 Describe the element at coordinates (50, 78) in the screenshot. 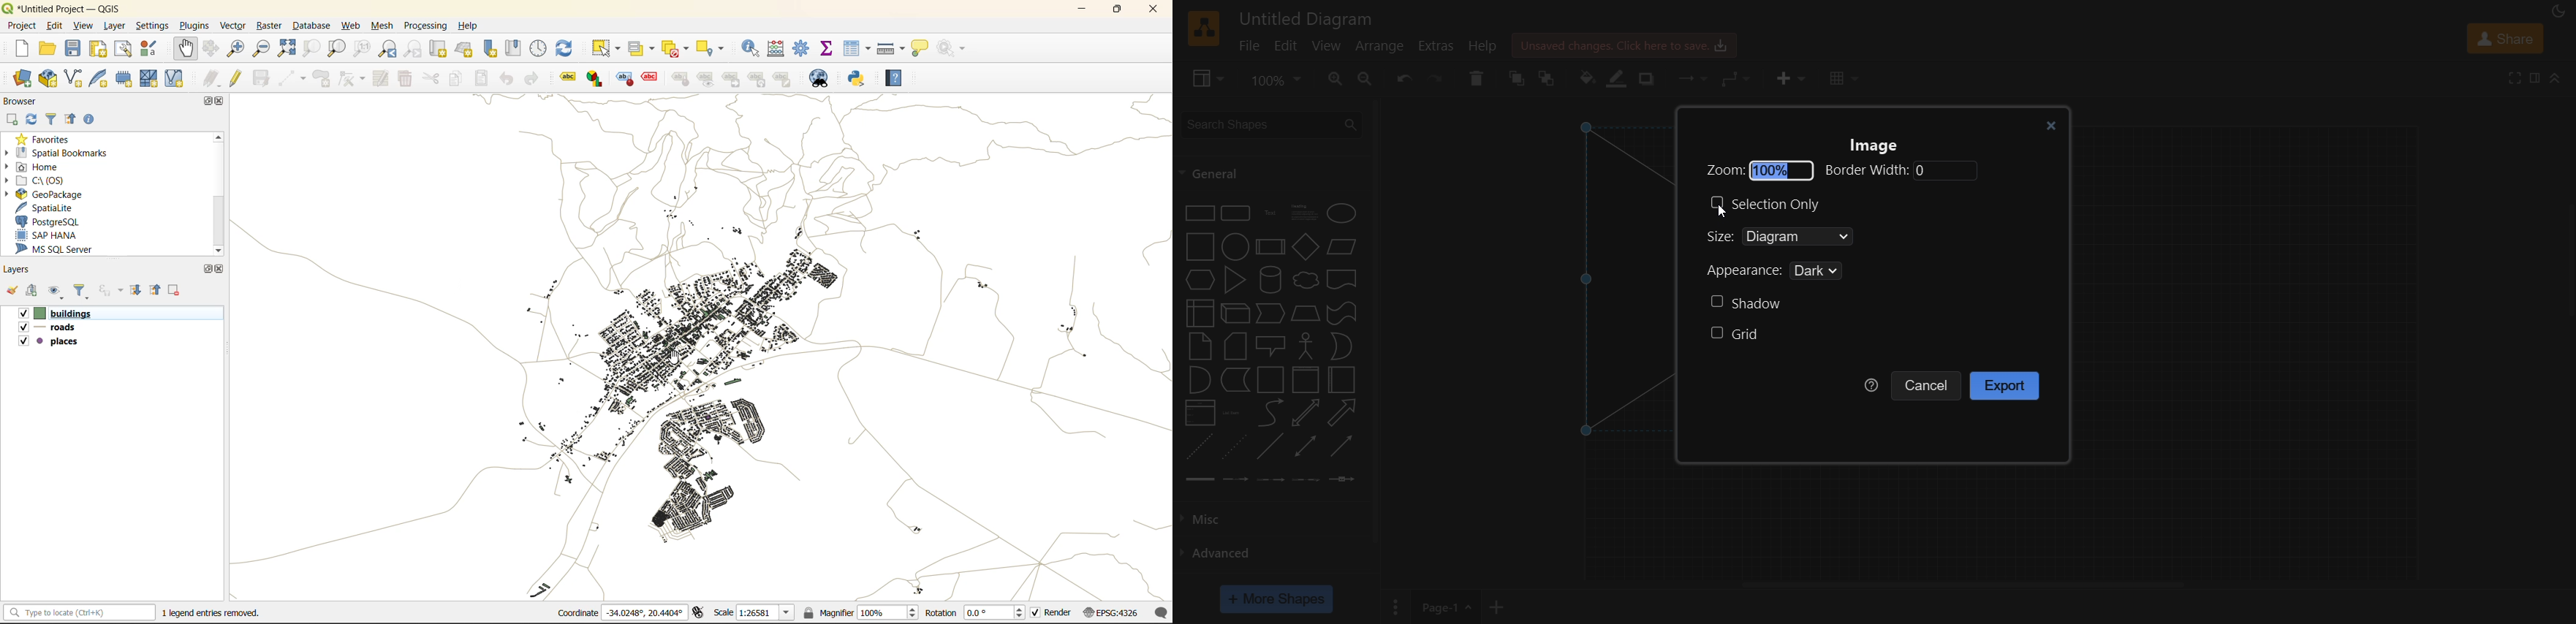

I see `add geopackage` at that location.